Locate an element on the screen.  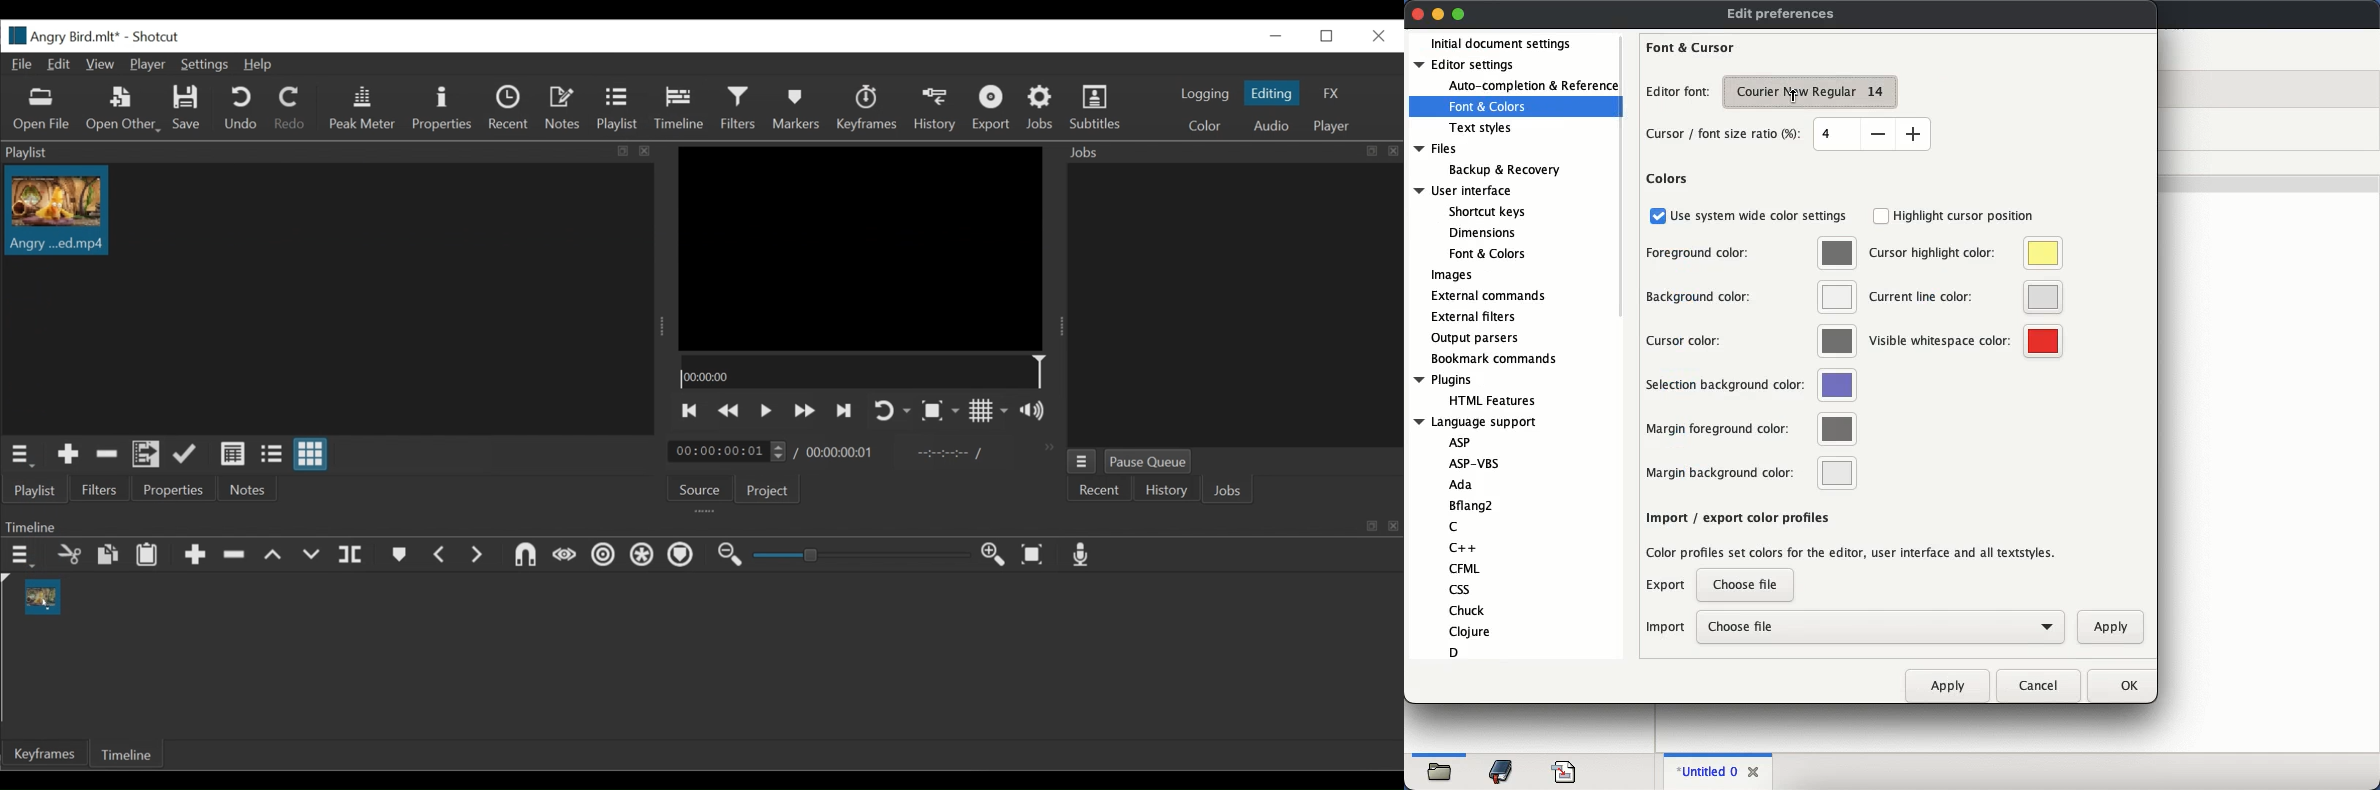
Append is located at coordinates (196, 555).